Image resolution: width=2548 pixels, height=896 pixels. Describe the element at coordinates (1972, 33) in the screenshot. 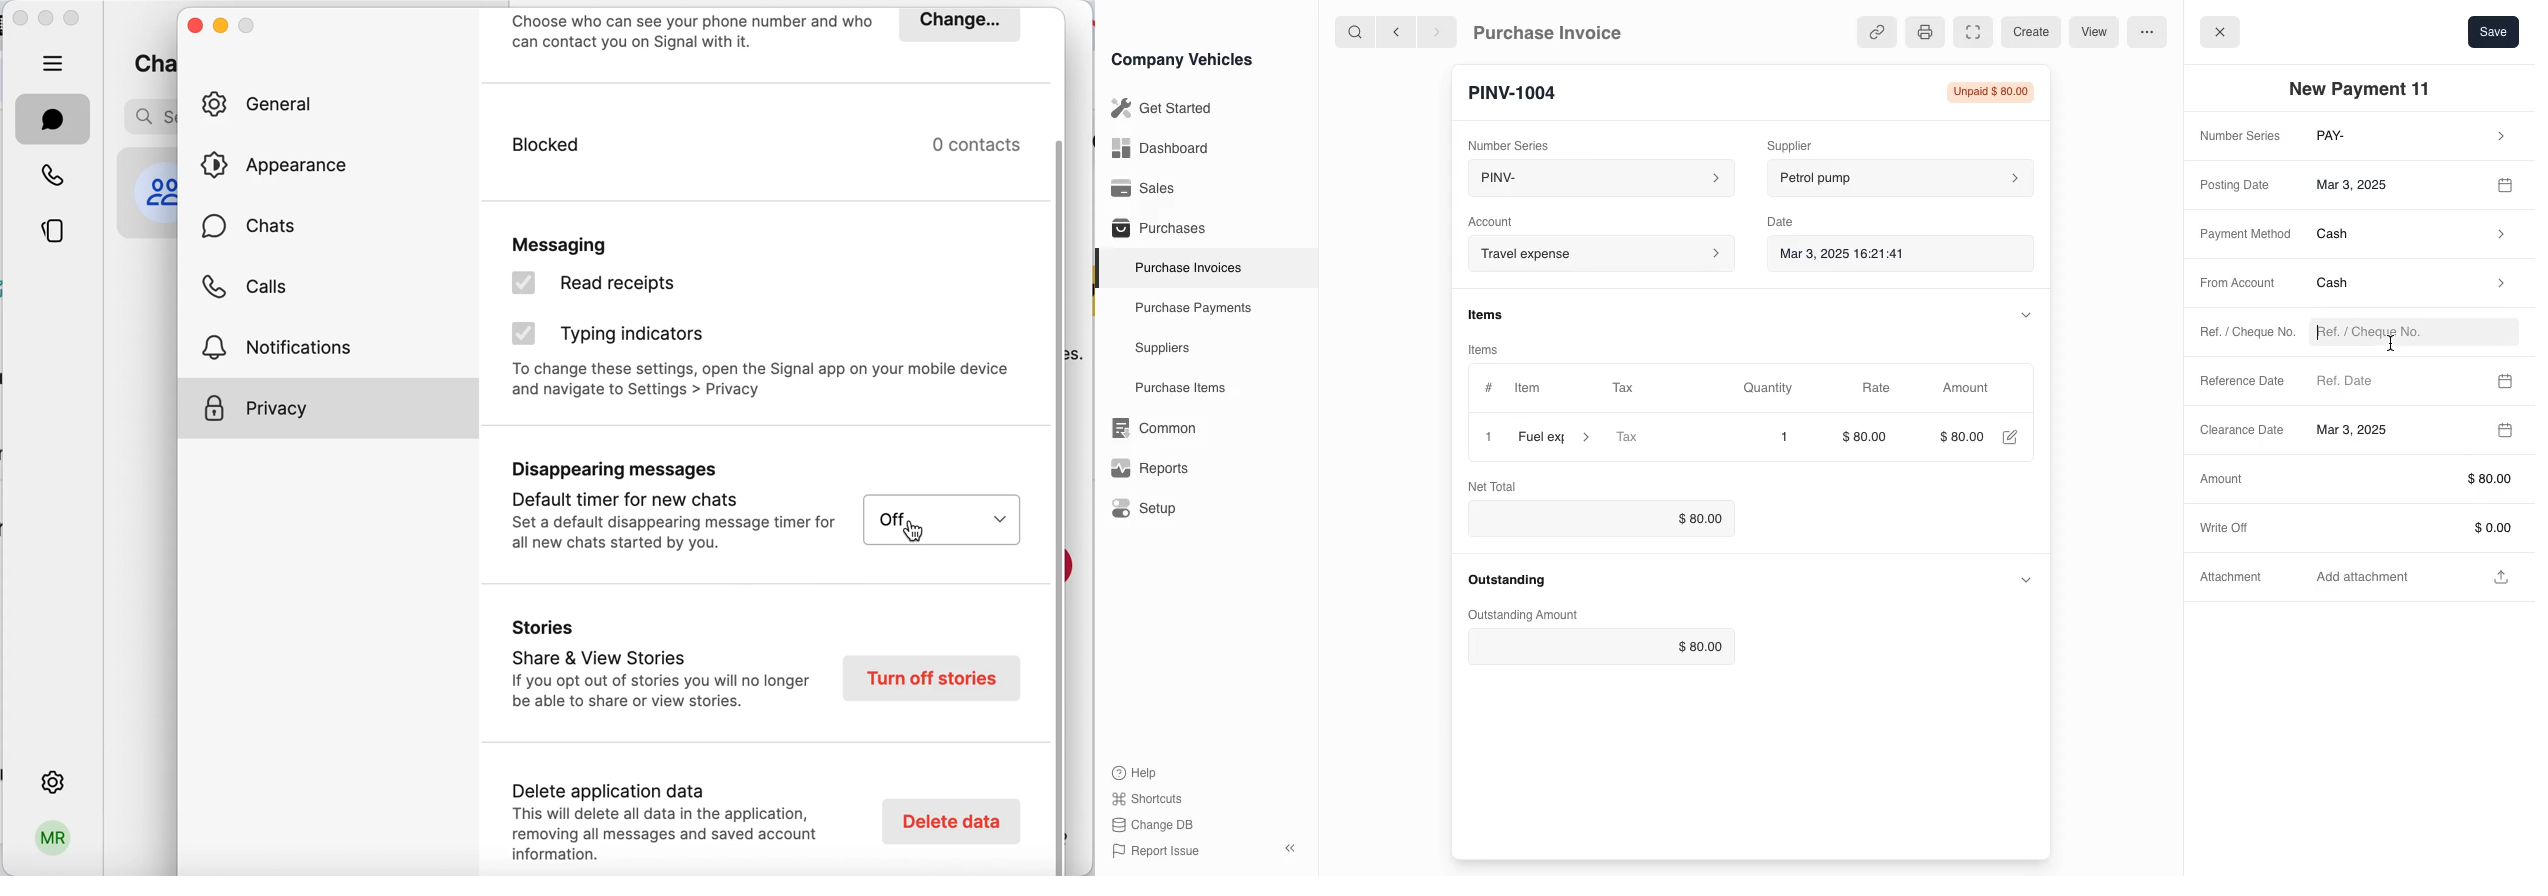

I see `full screen` at that location.